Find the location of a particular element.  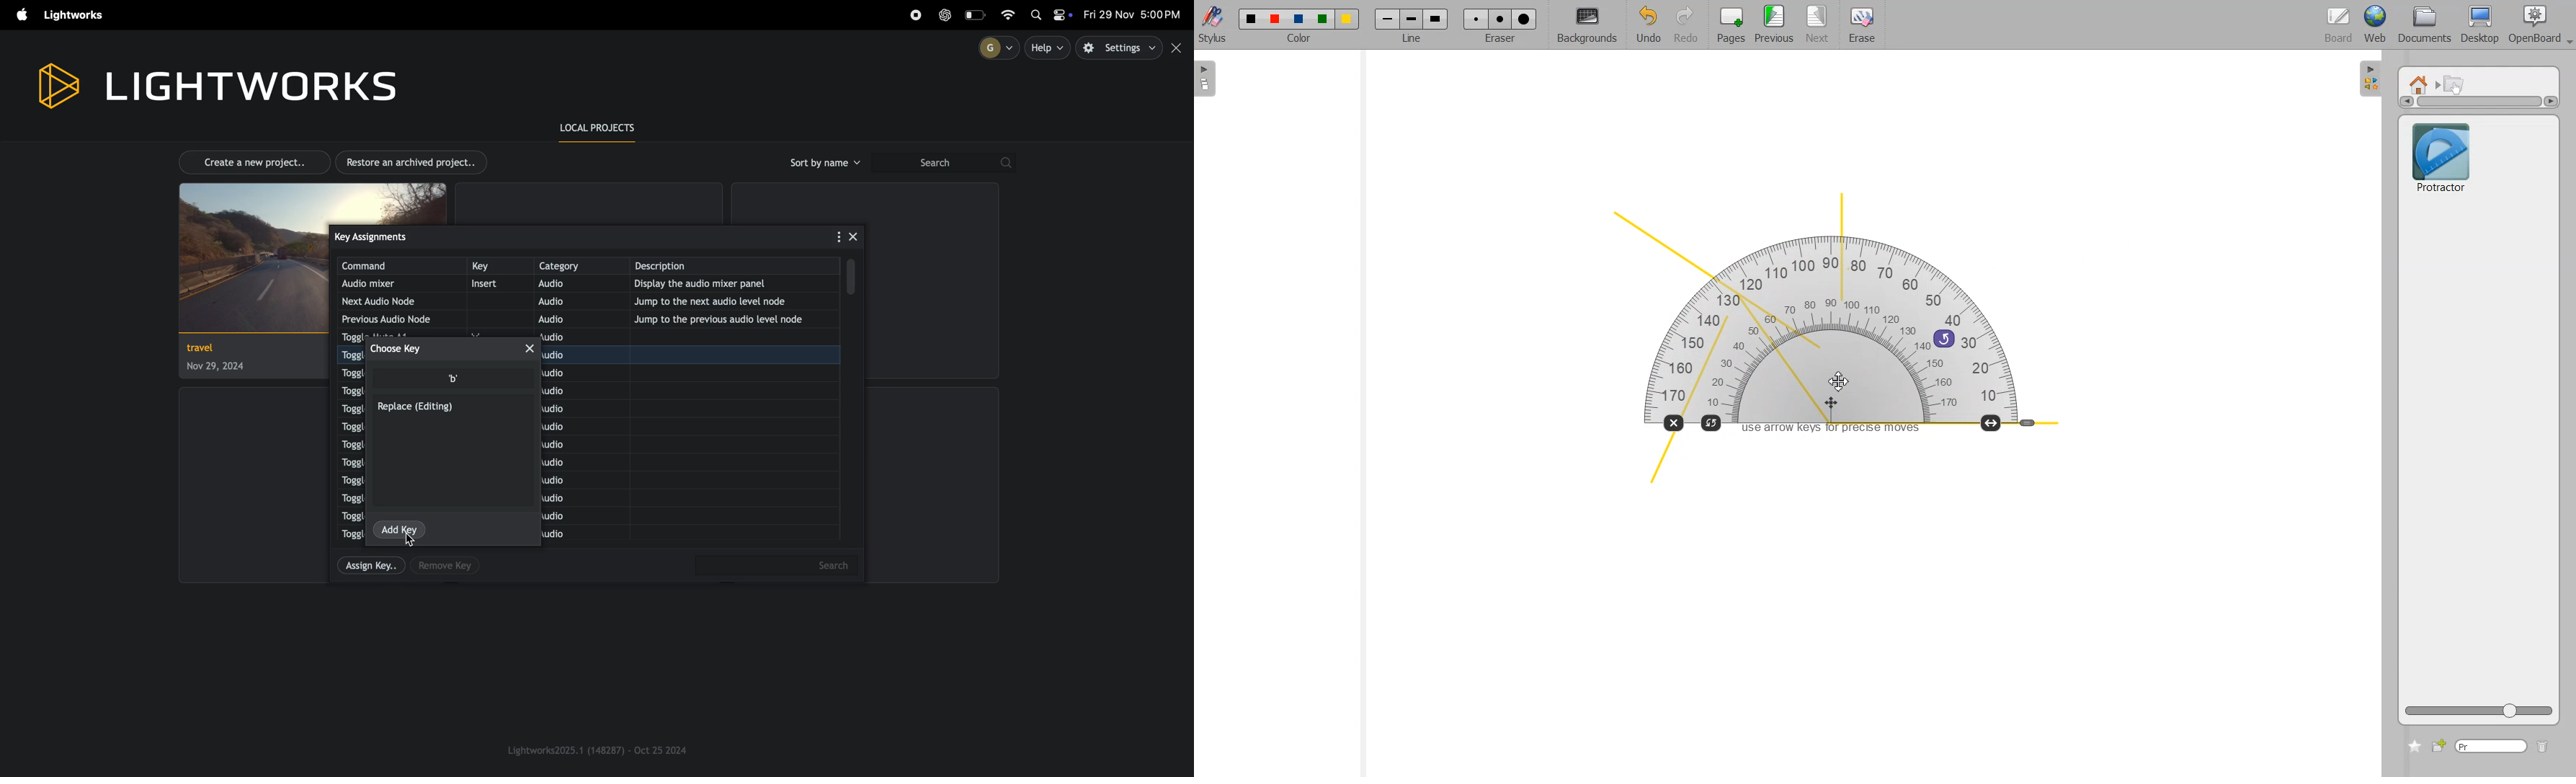

battery is located at coordinates (977, 15).